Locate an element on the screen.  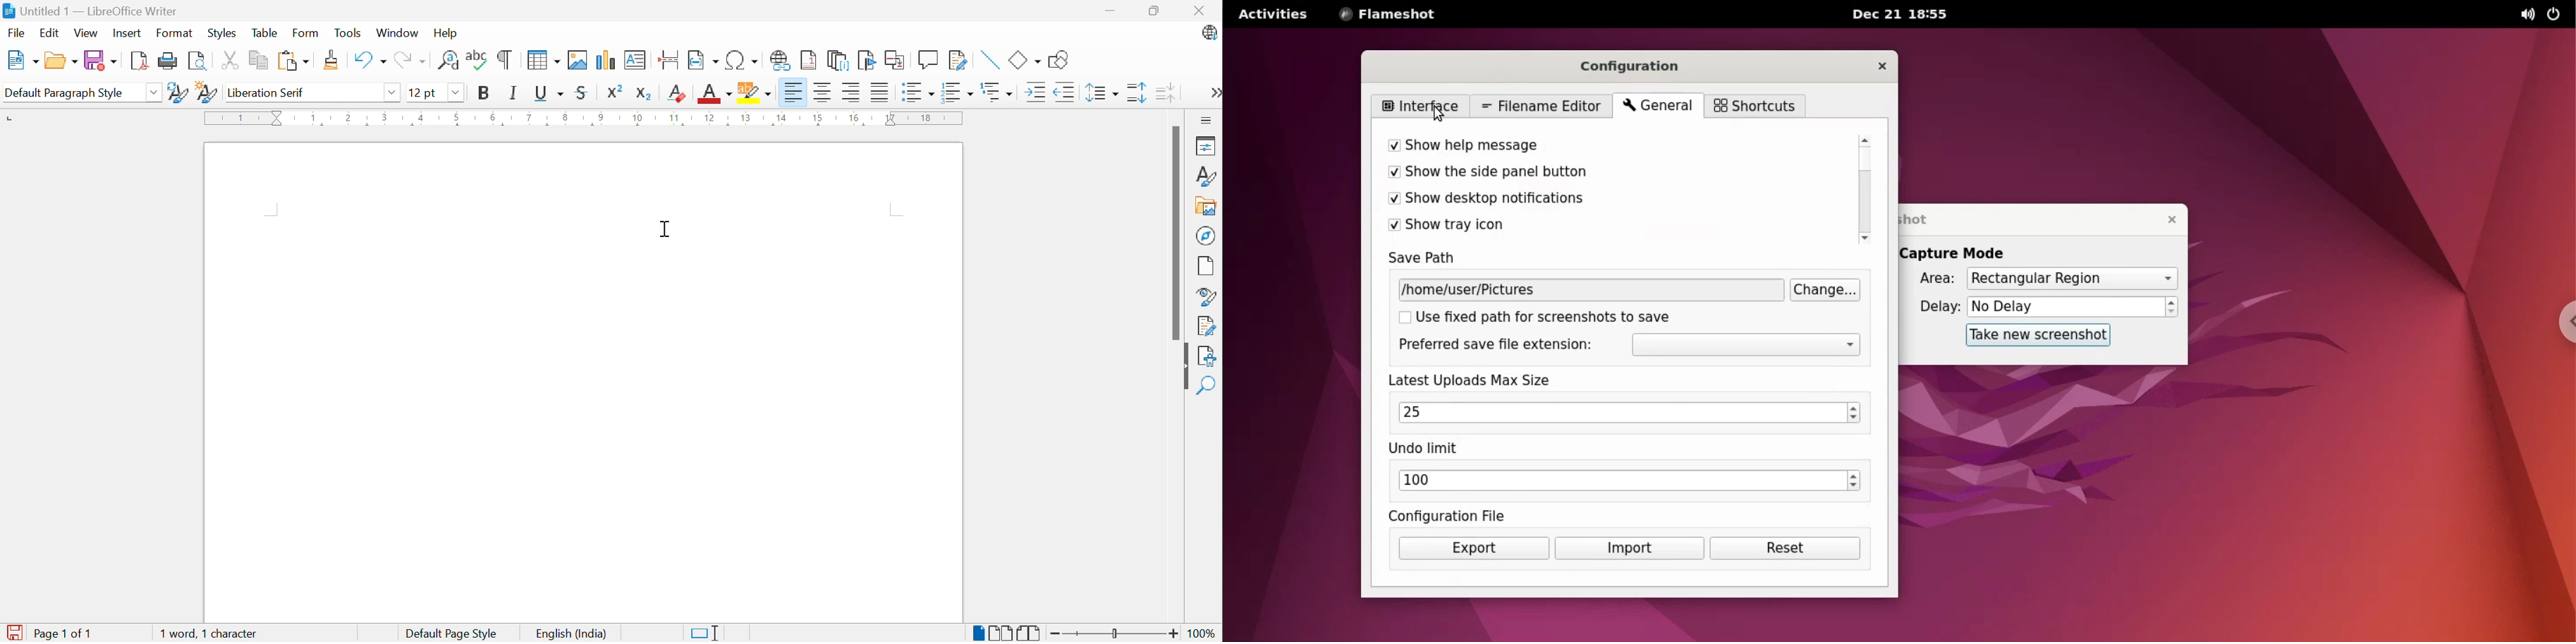
Clone Formatting is located at coordinates (332, 59).